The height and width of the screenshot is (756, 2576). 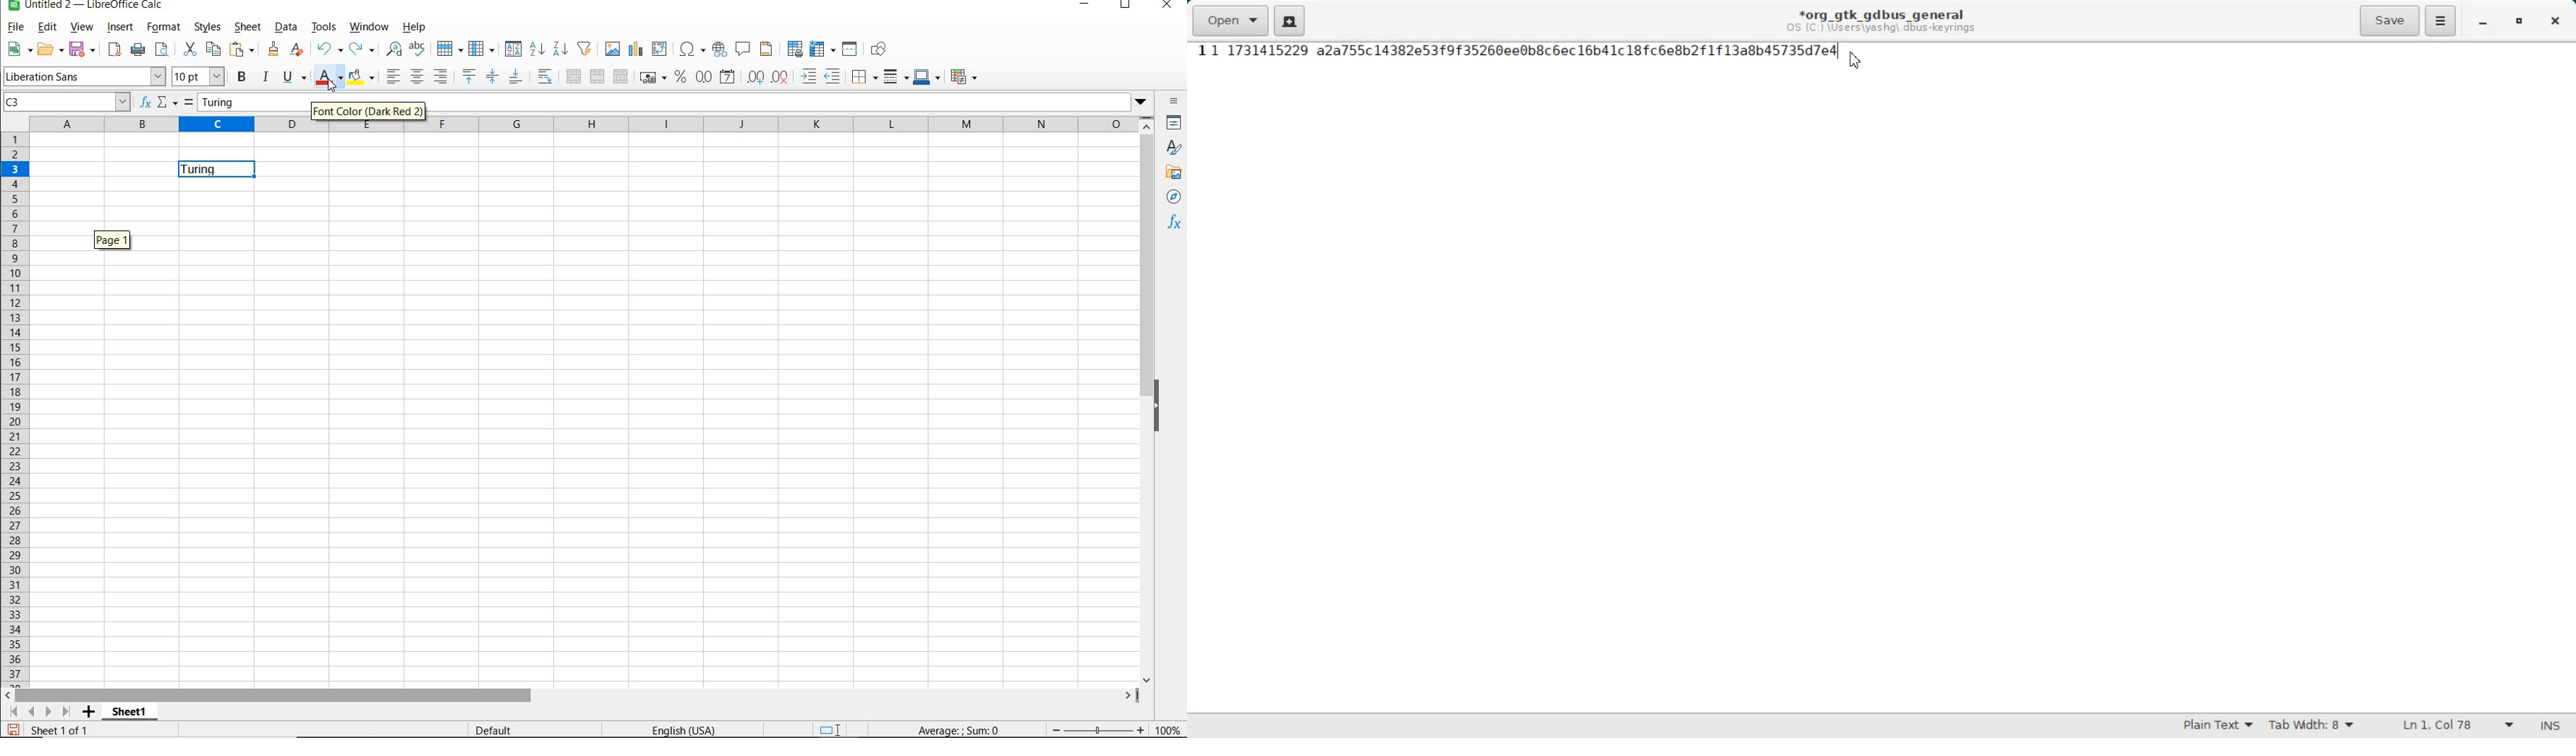 I want to click on SHOW DRAW FUNCTIONS, so click(x=879, y=49).